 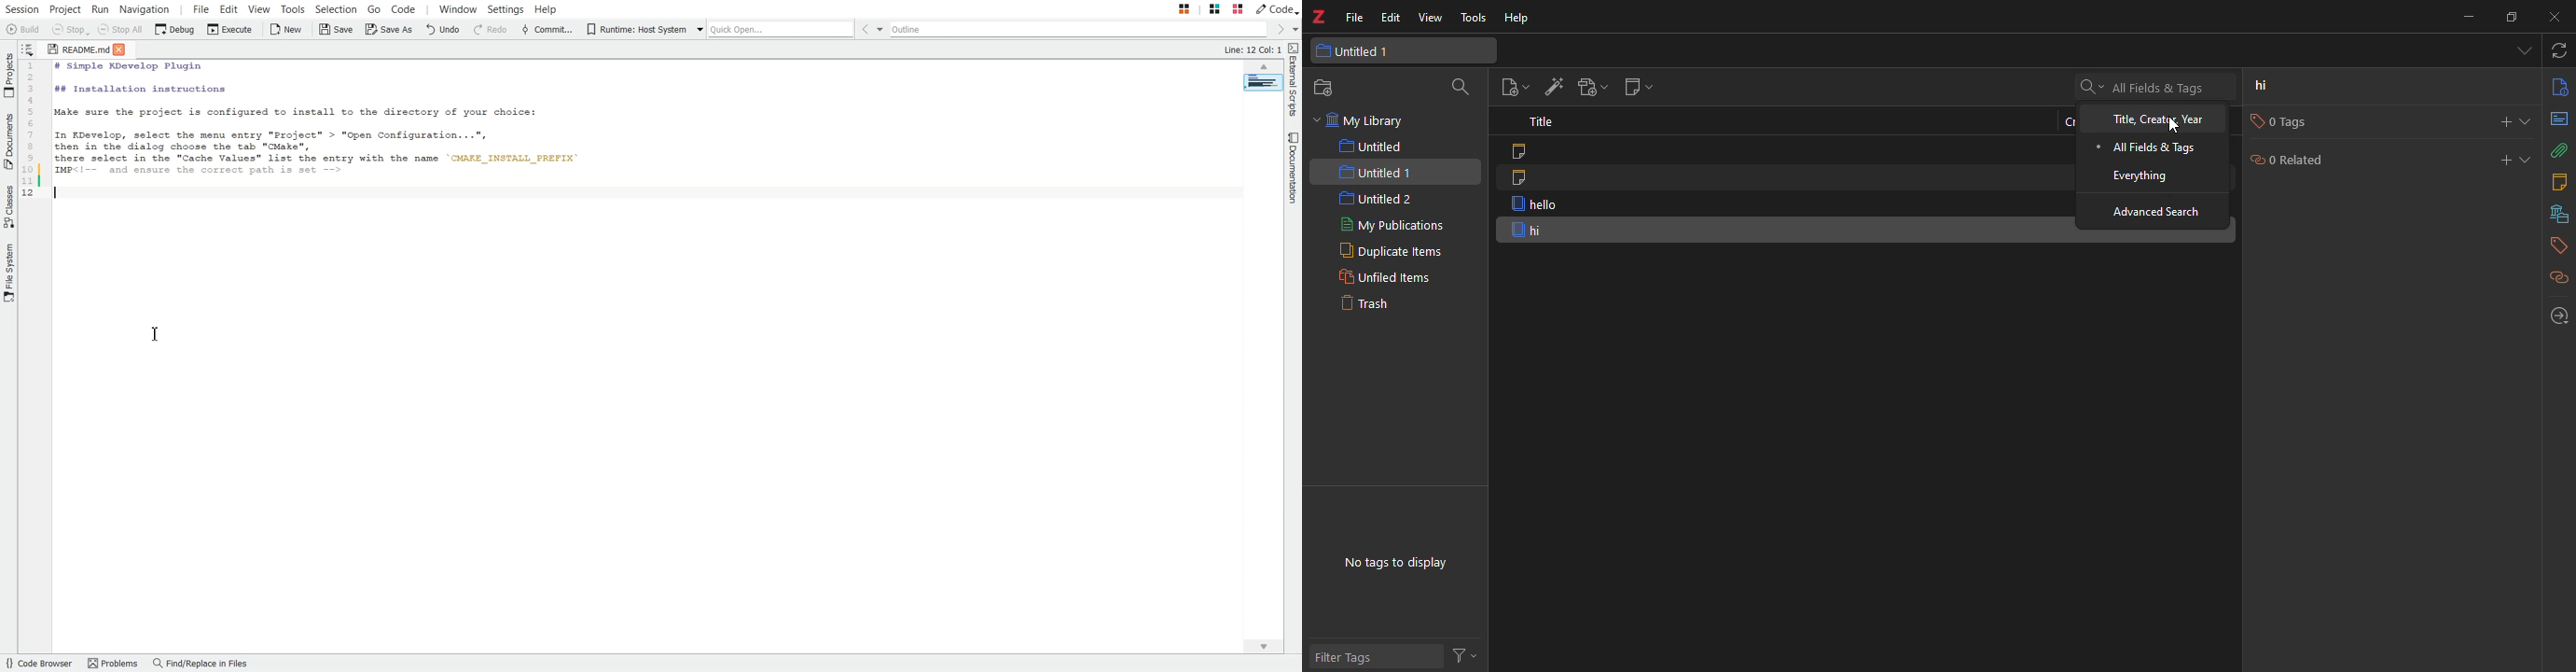 I want to click on unfiled items, so click(x=1386, y=277).